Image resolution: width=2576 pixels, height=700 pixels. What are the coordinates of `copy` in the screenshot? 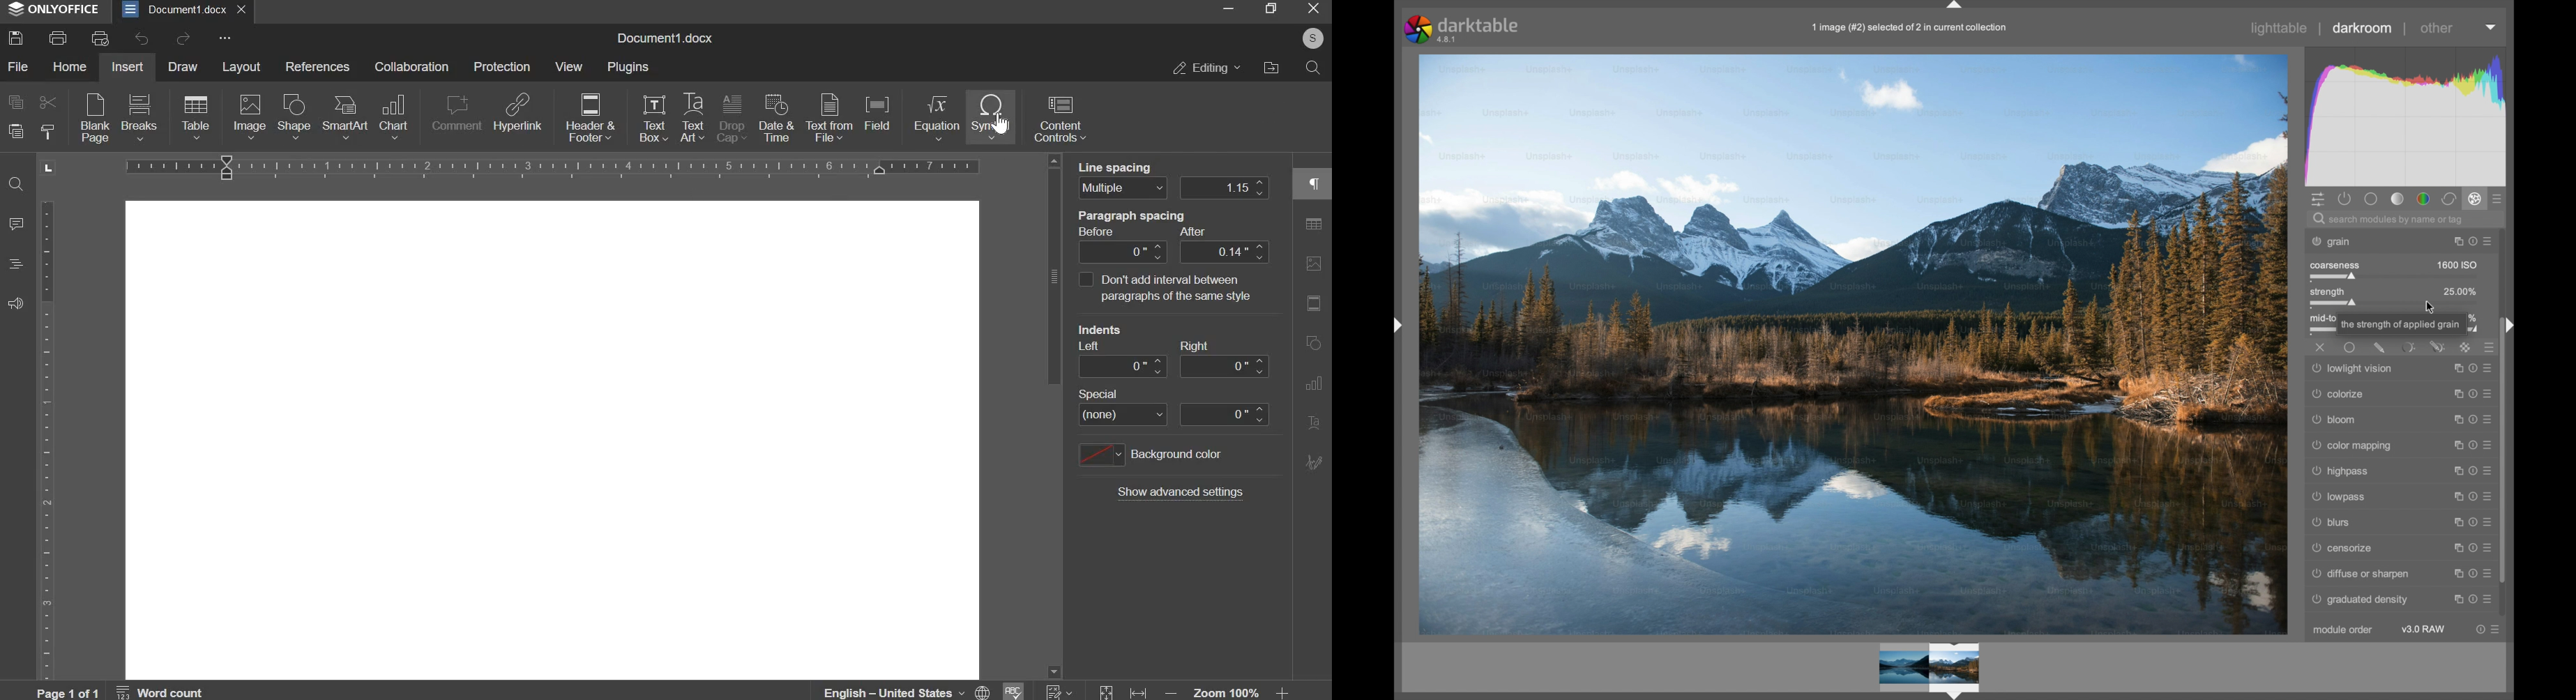 It's located at (15, 101).